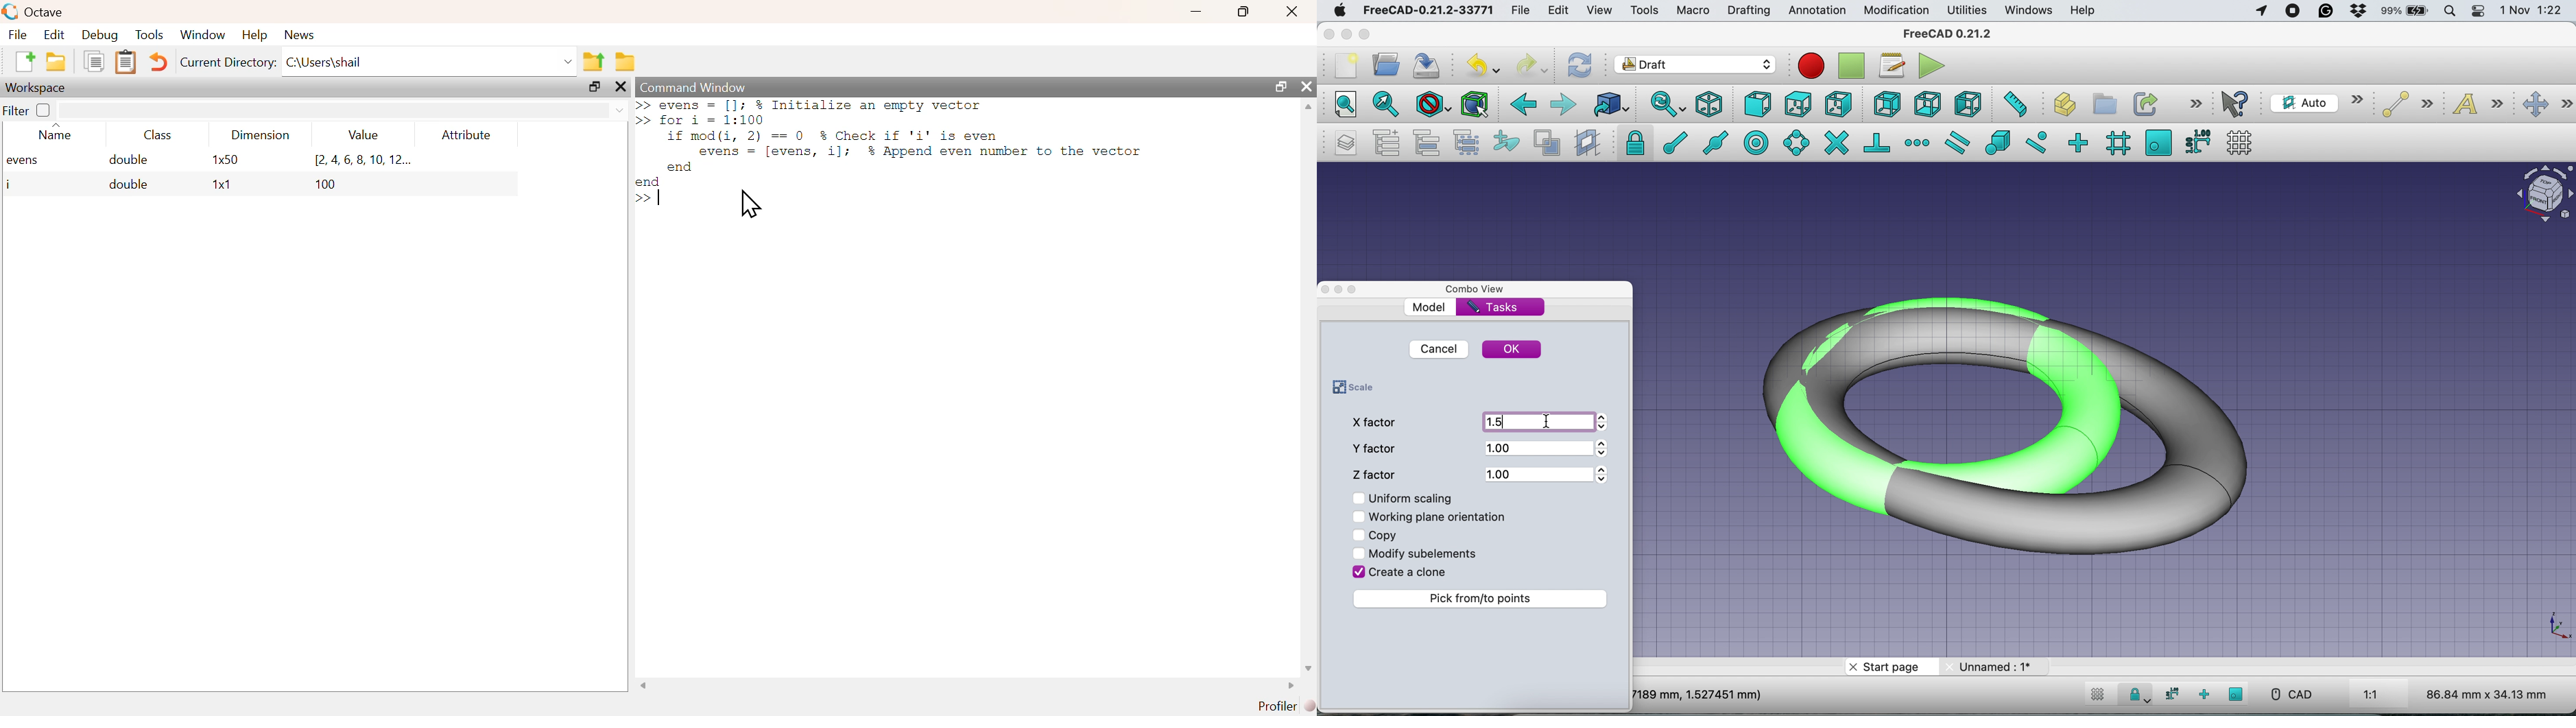  Describe the element at coordinates (1947, 34) in the screenshot. I see `freeCAD 0.21.2` at that location.